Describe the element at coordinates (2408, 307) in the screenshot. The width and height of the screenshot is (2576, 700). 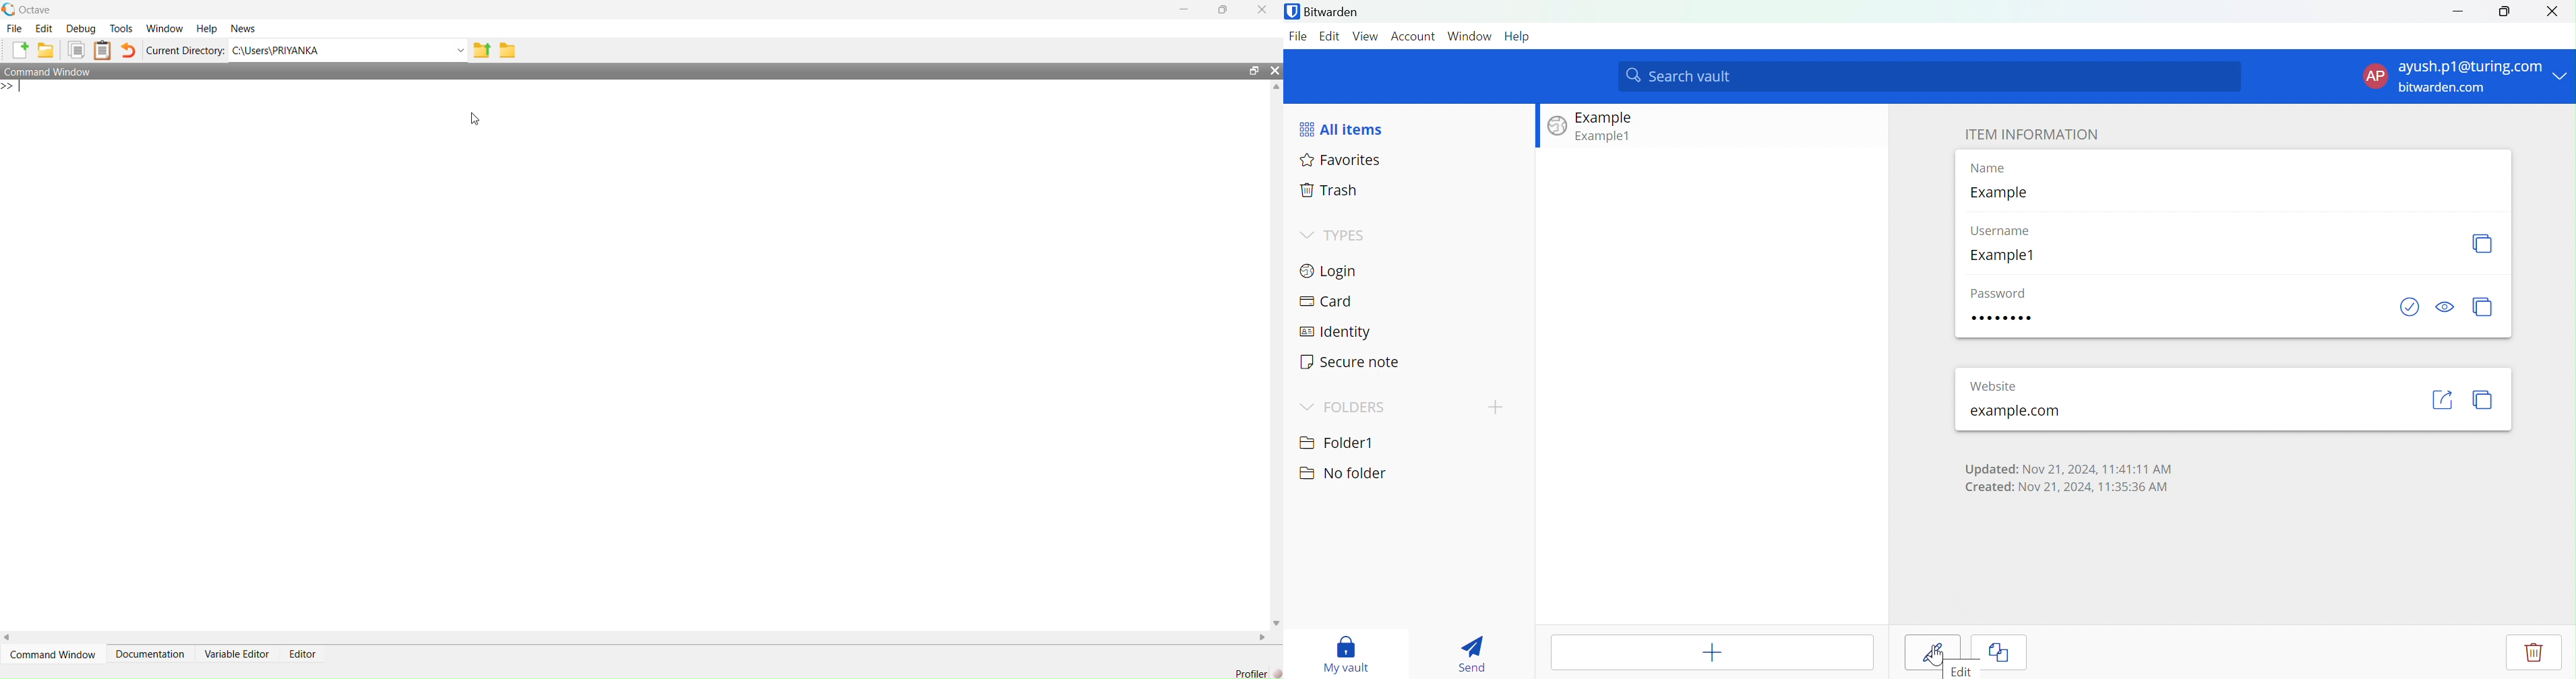
I see `Check if password has been exposed.` at that location.